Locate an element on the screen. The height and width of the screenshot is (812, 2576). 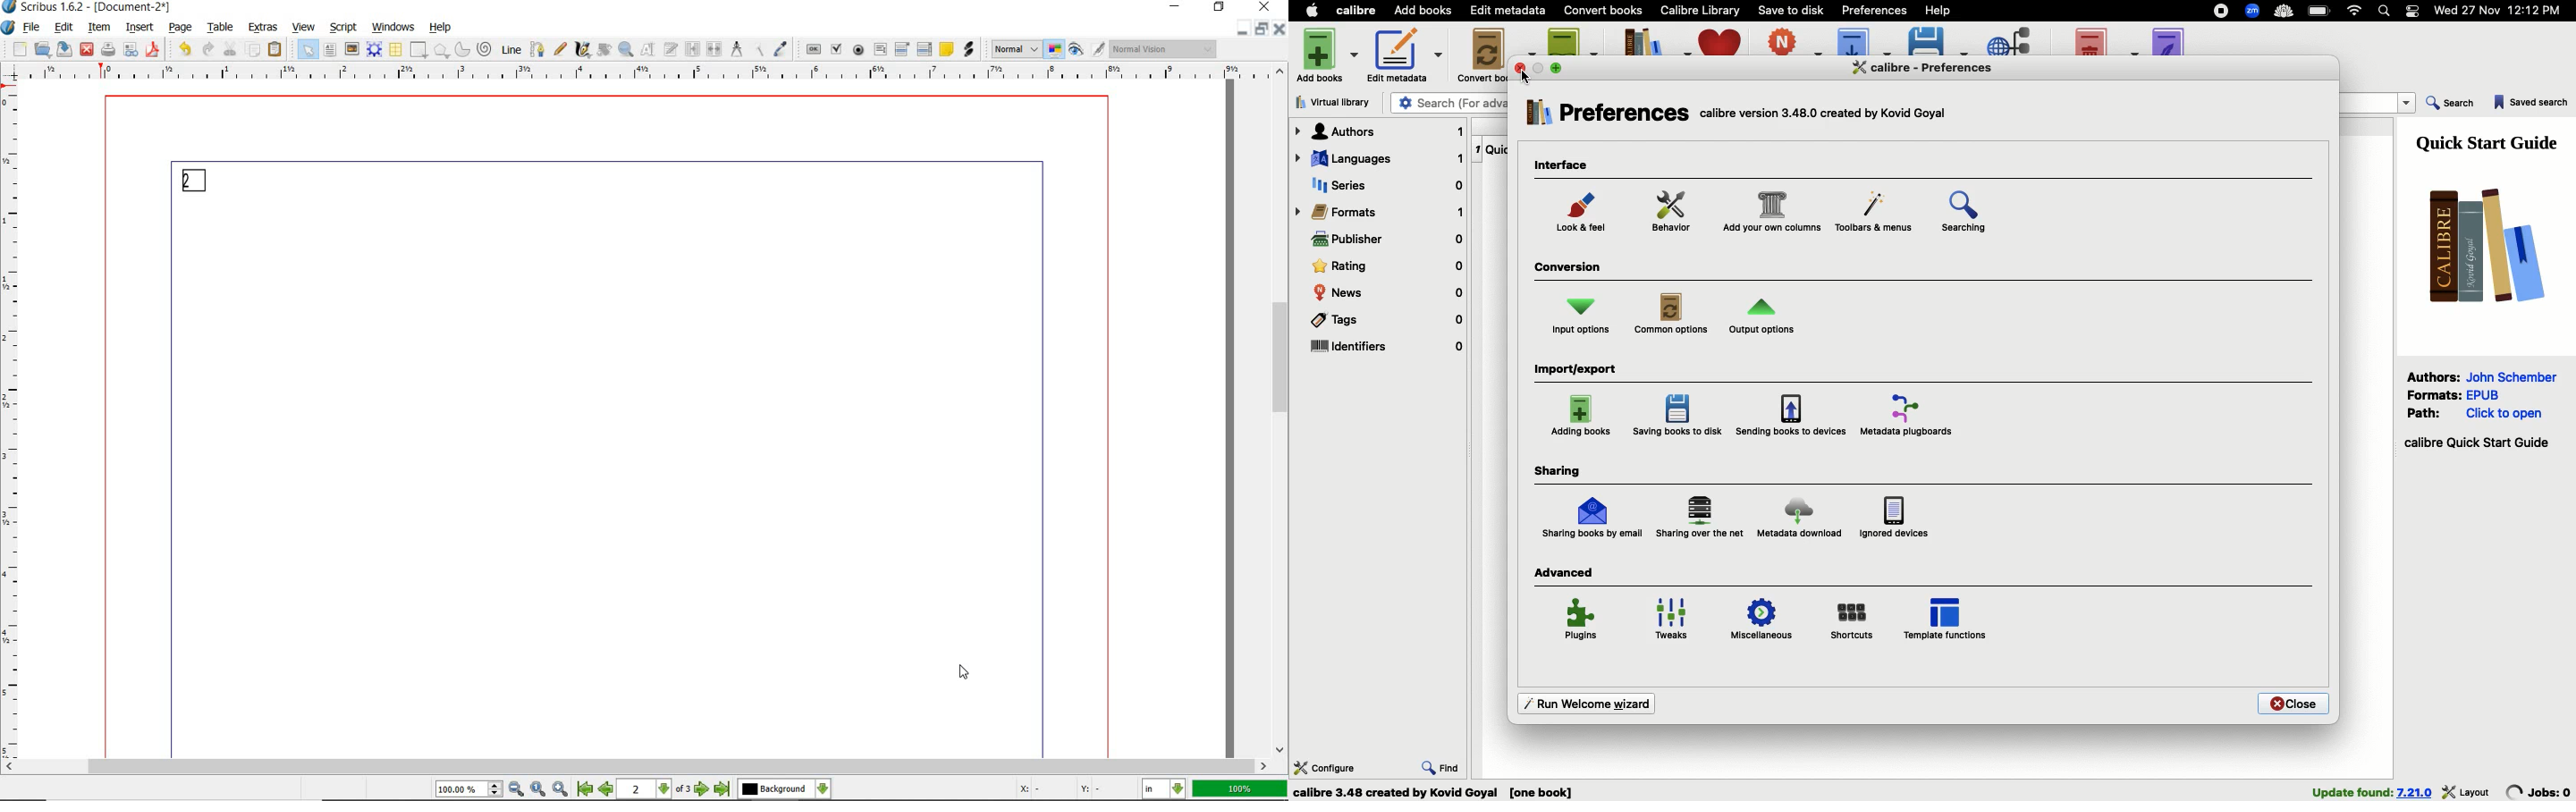
close is located at coordinates (1265, 8).